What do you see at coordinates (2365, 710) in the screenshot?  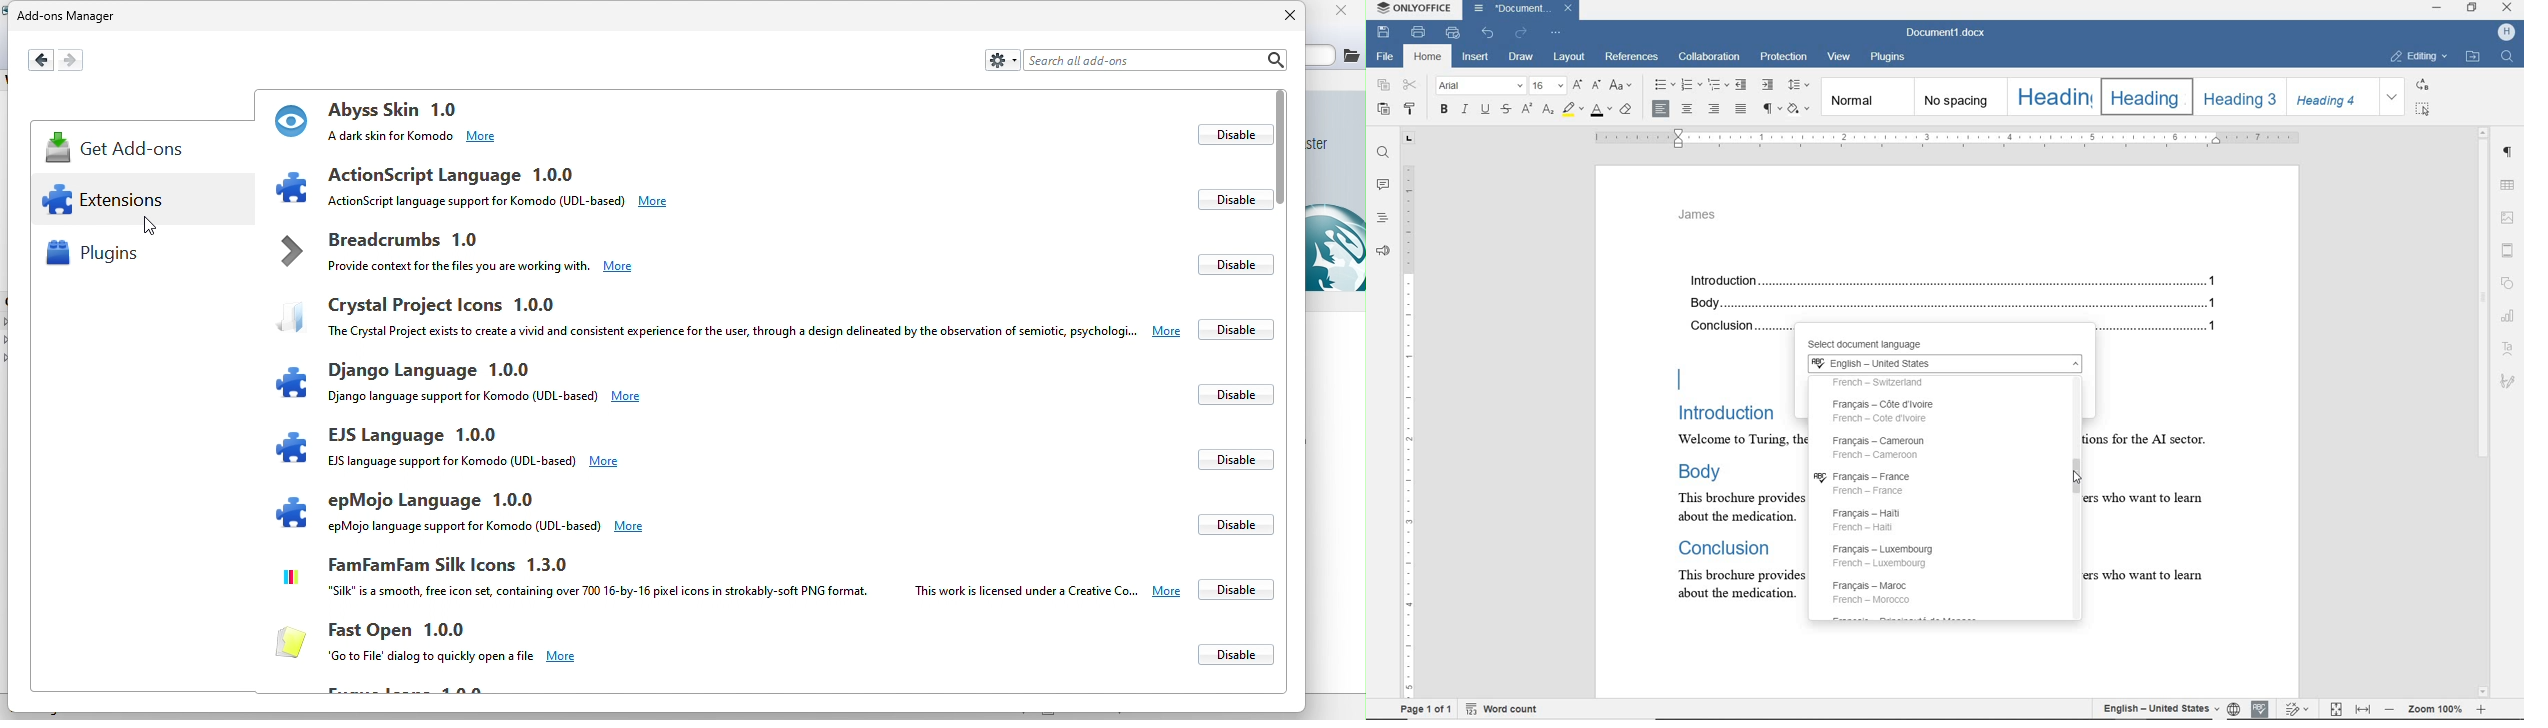 I see `fit to width` at bounding box center [2365, 710].